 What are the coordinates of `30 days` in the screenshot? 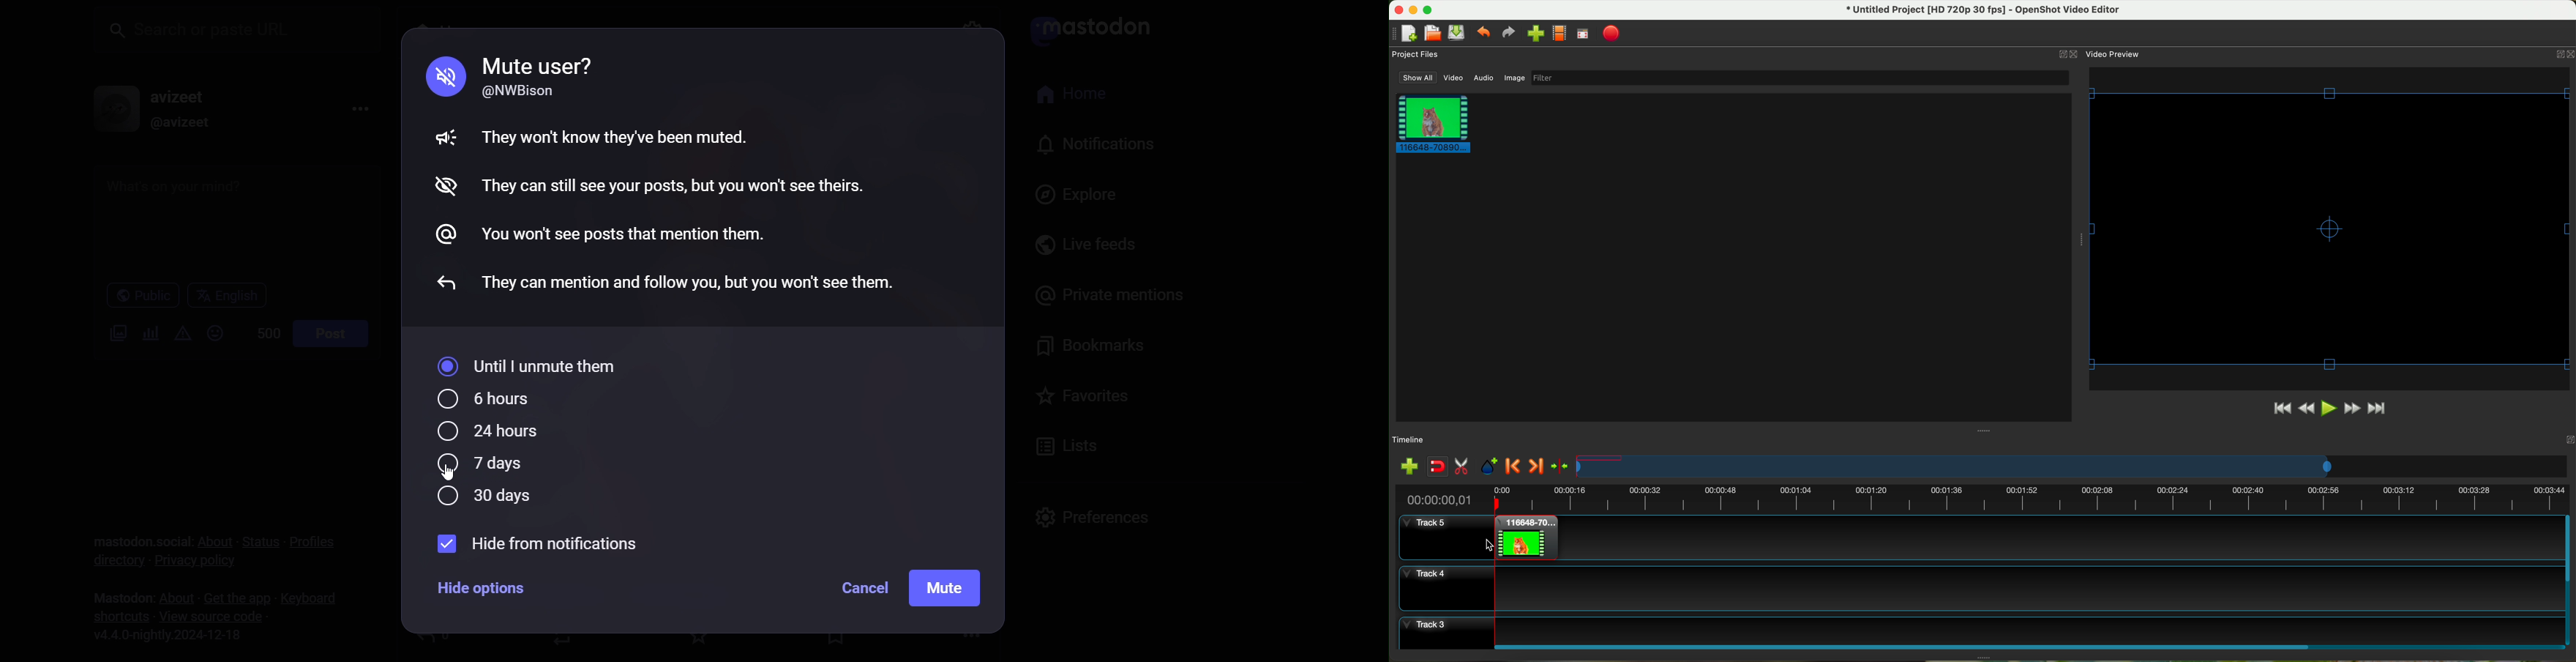 It's located at (486, 499).